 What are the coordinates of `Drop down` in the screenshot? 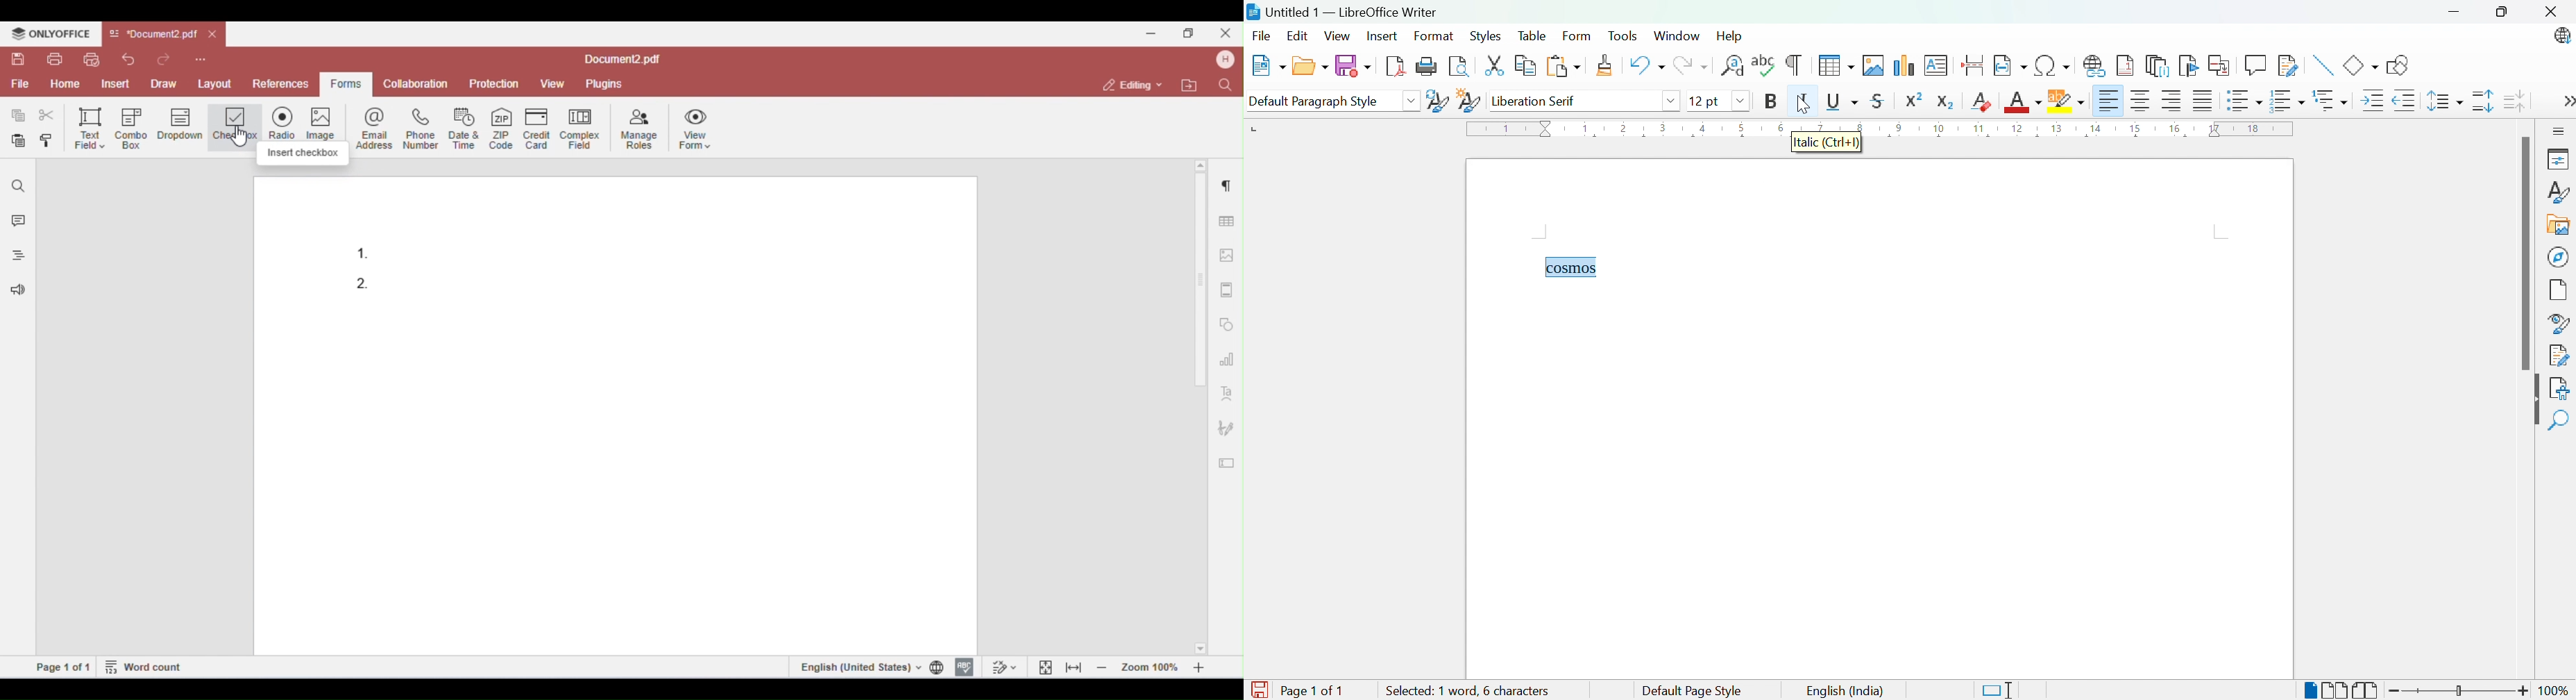 It's located at (1675, 103).